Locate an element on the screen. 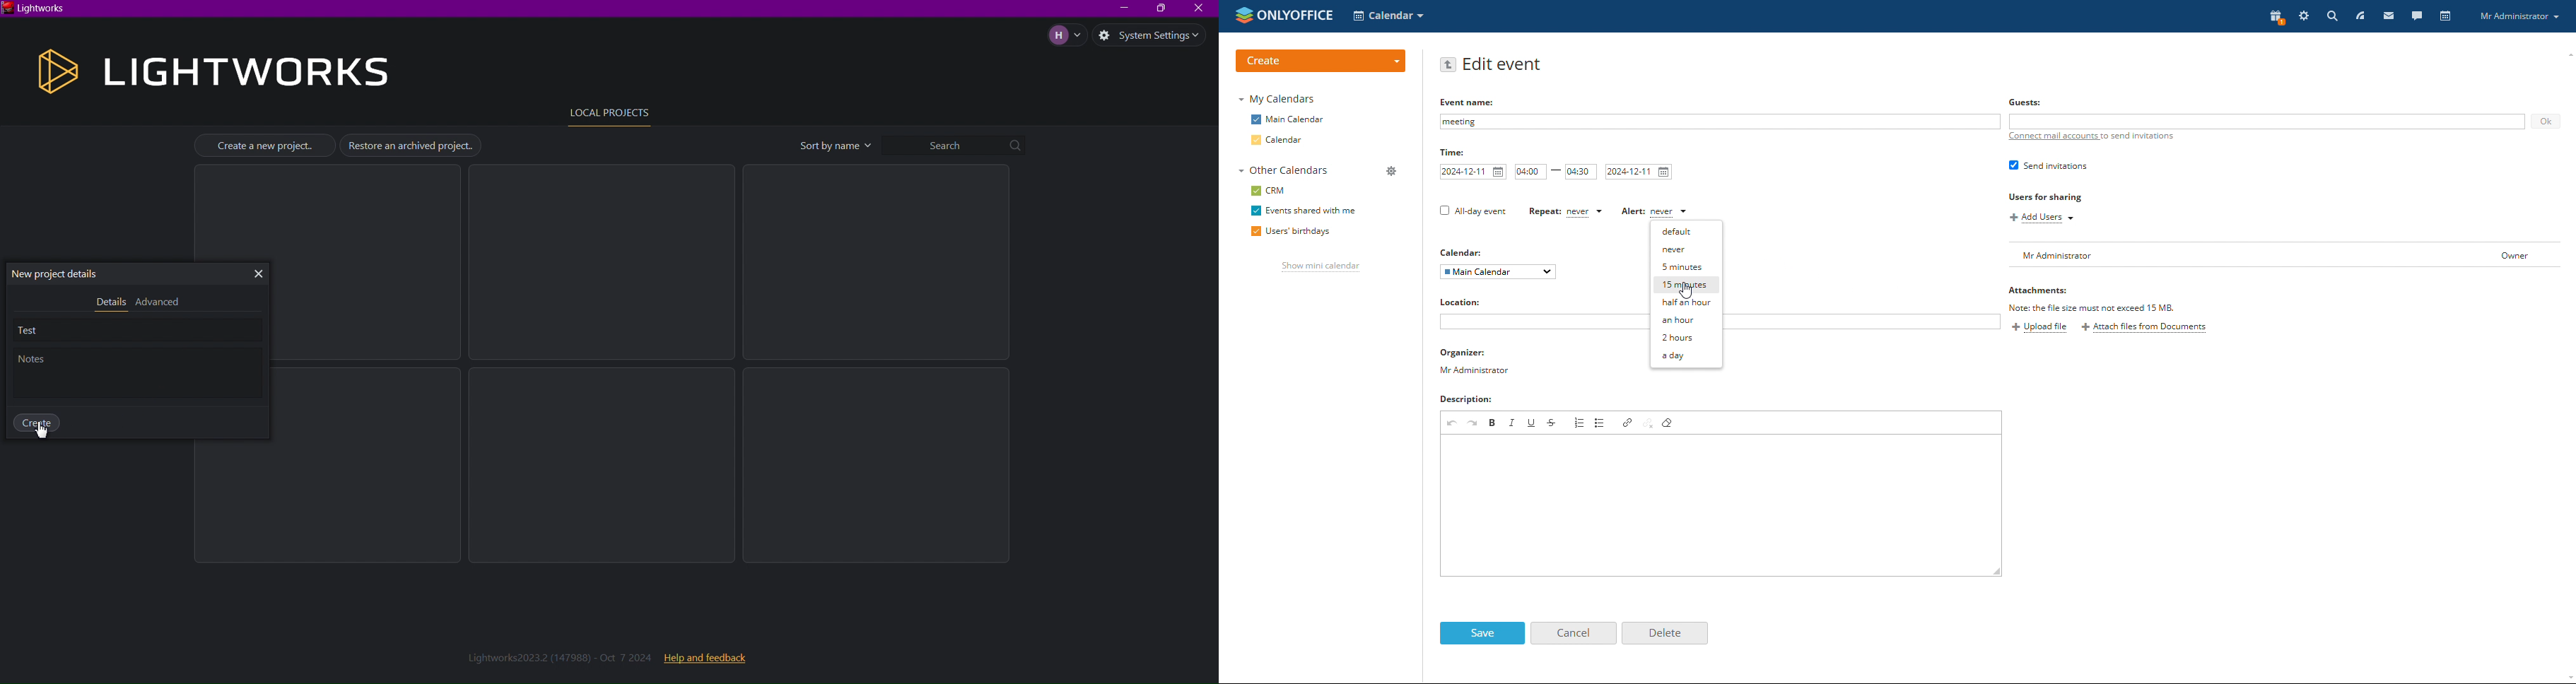 The image size is (2576, 700). main calendar is located at coordinates (1288, 119).